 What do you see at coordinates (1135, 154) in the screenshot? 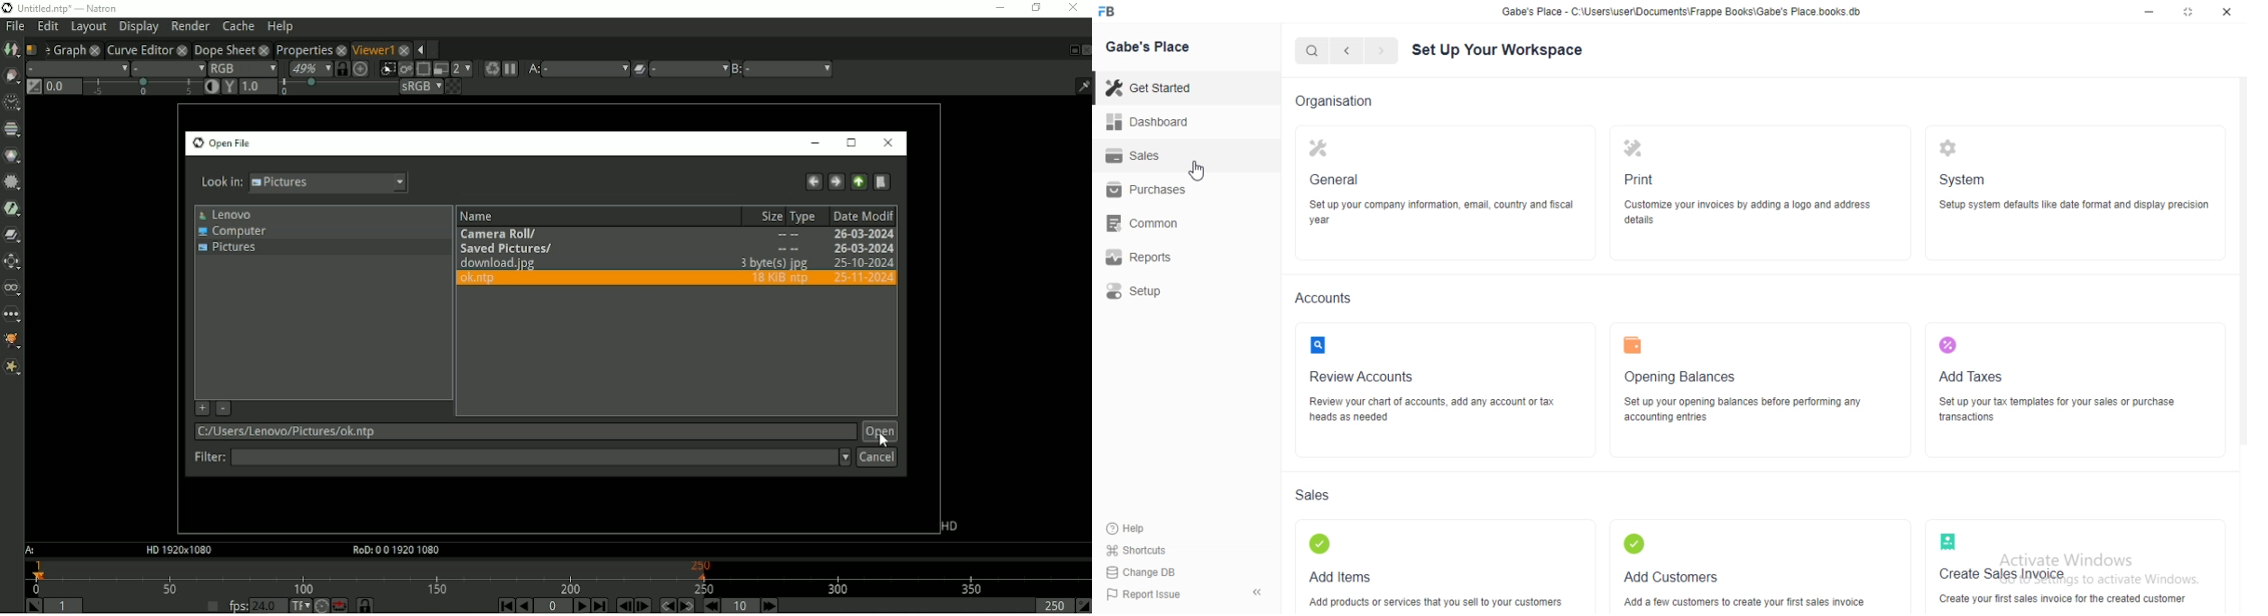
I see `Sales` at bounding box center [1135, 154].